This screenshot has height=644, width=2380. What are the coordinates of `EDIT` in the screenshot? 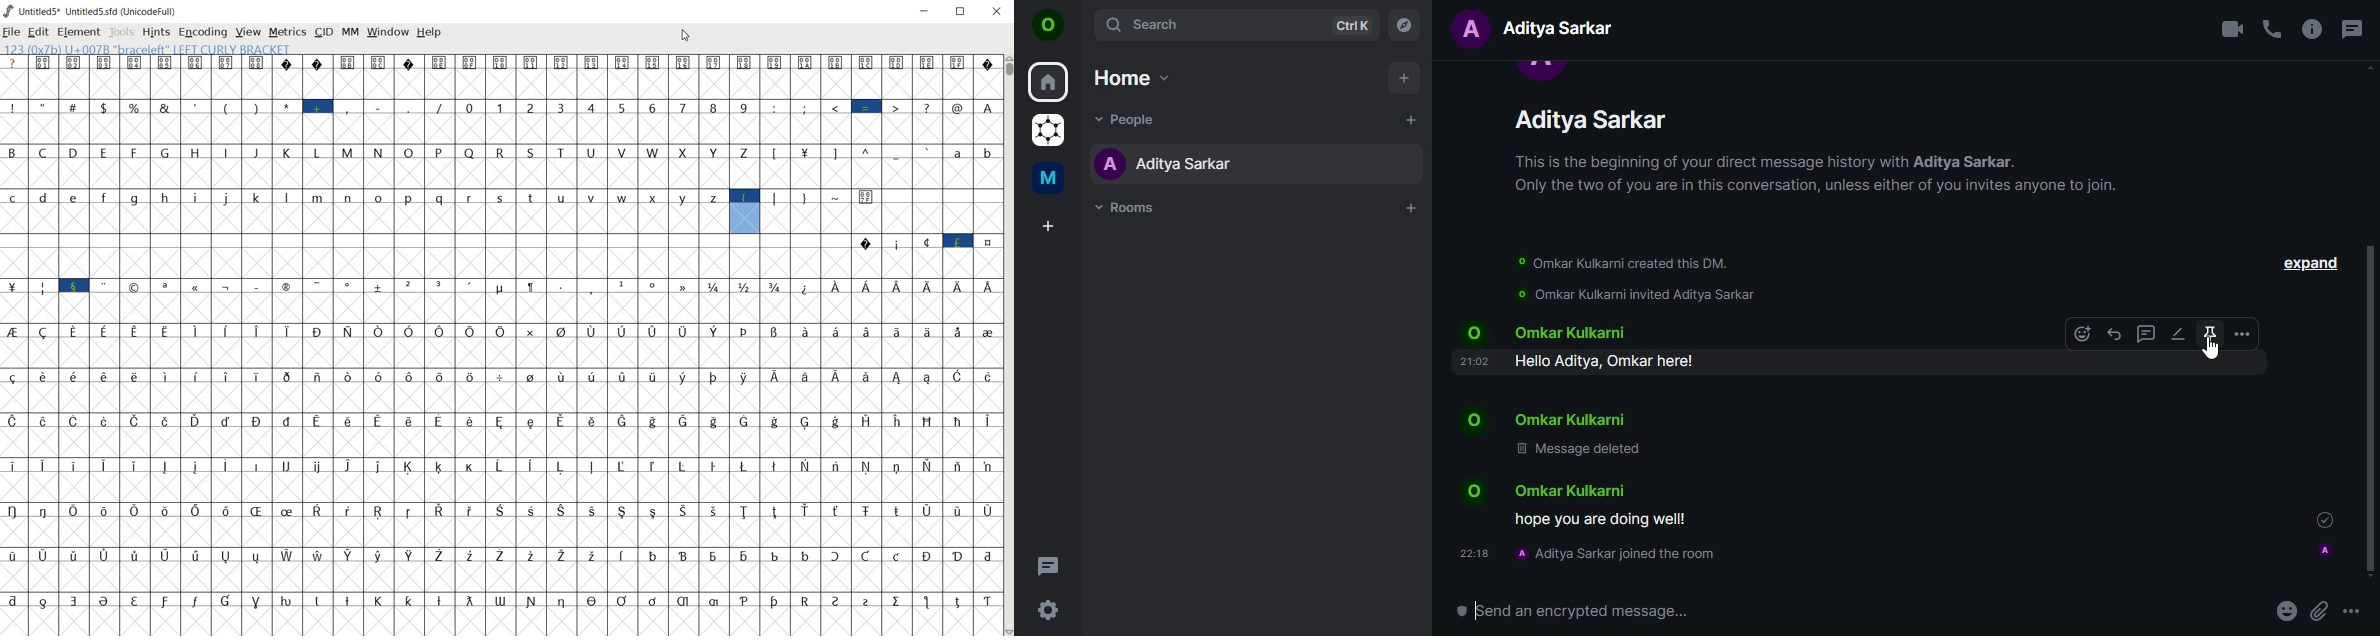 It's located at (38, 33).